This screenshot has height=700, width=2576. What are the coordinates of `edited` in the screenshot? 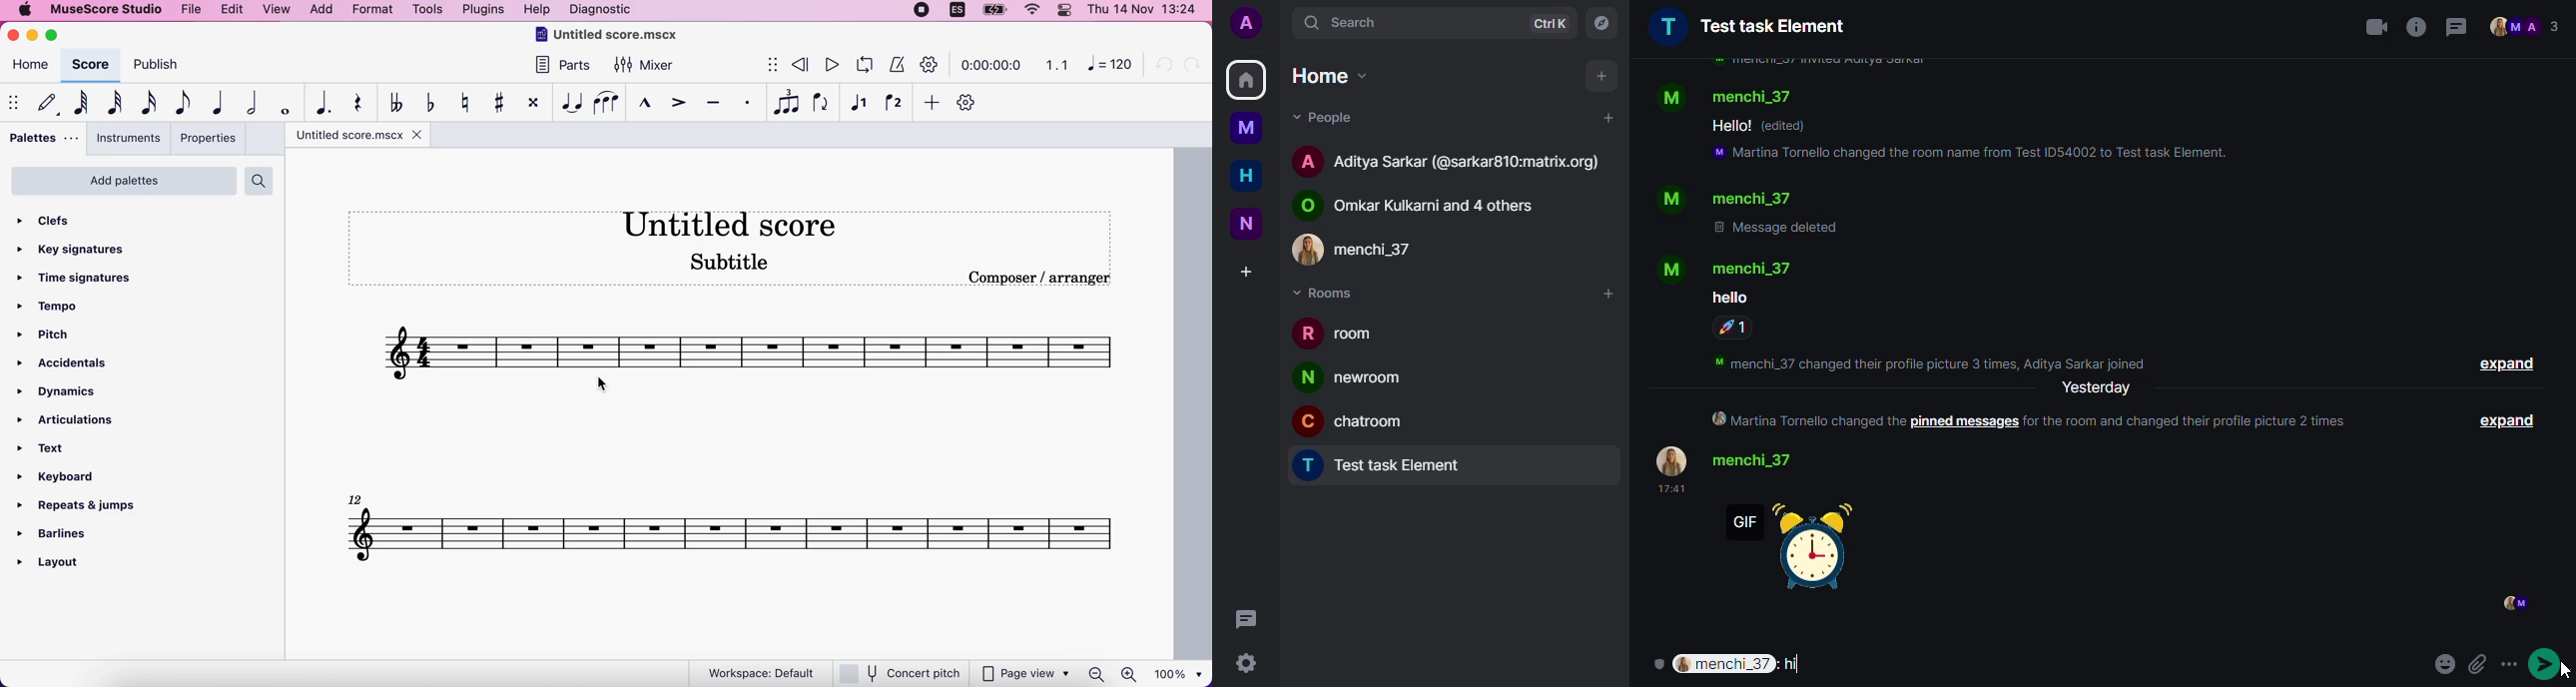 It's located at (1788, 126).